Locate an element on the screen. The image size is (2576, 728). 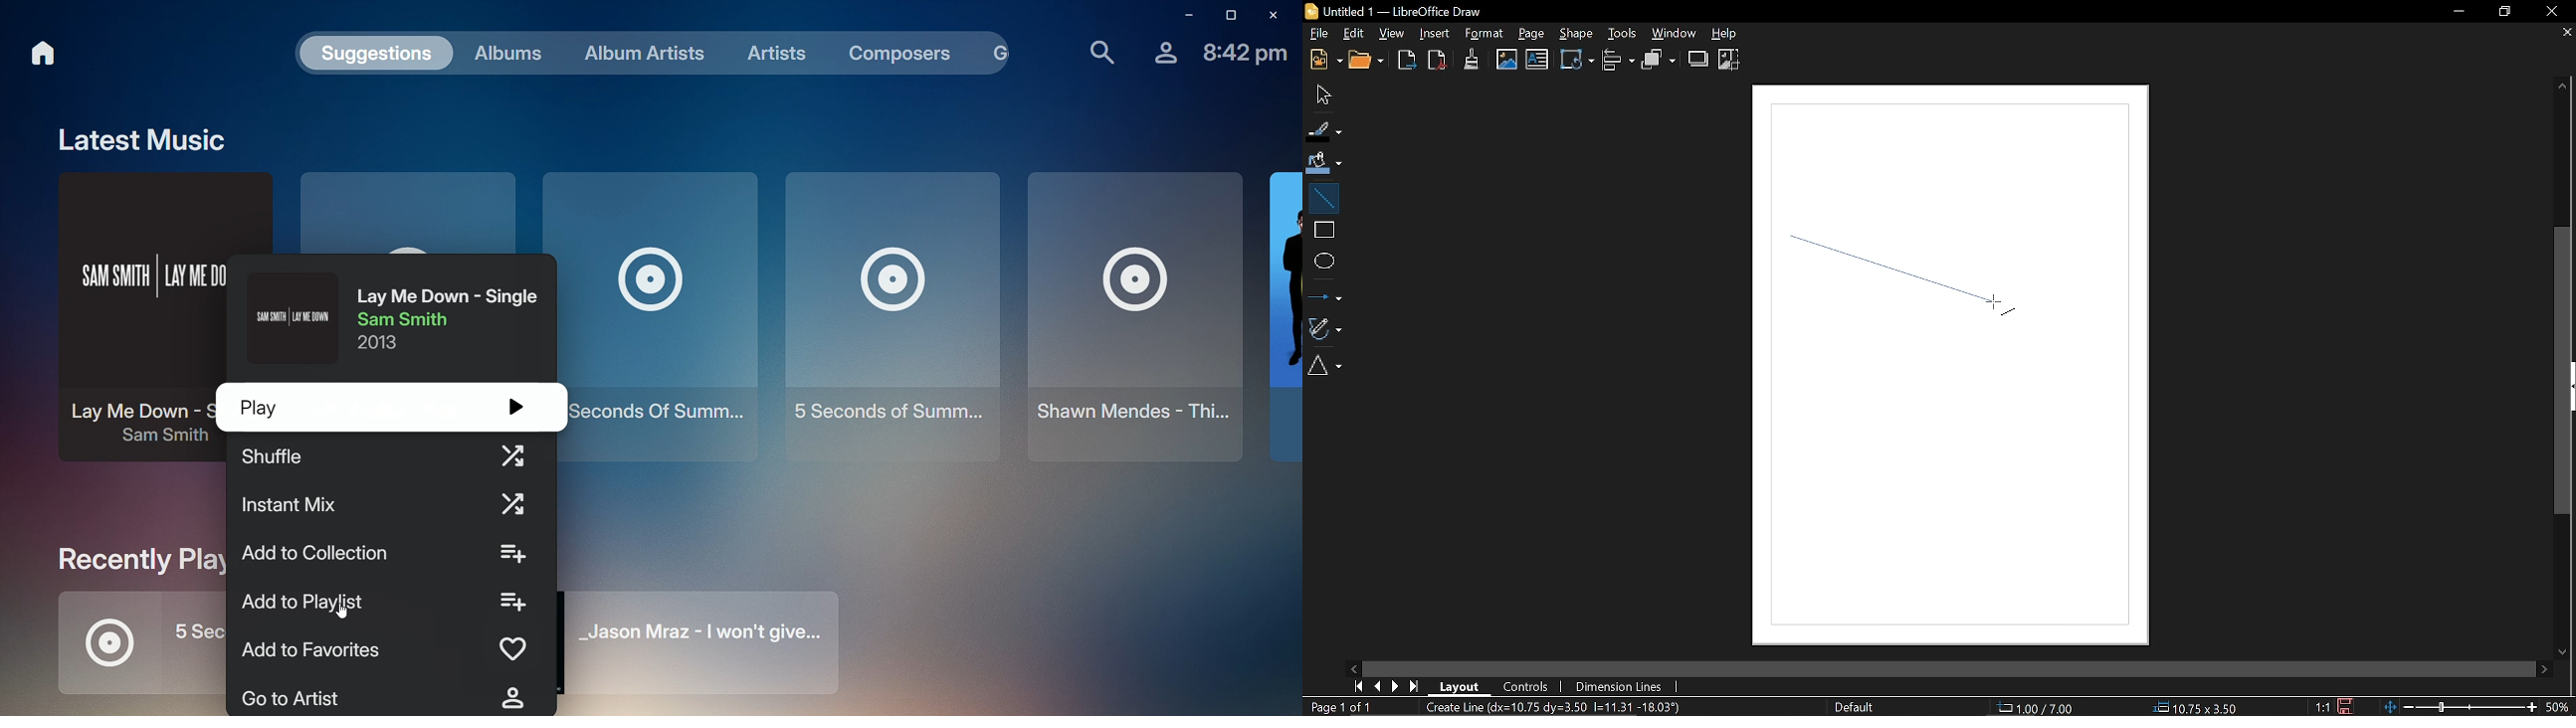
Lines and arrows is located at coordinates (1324, 293).